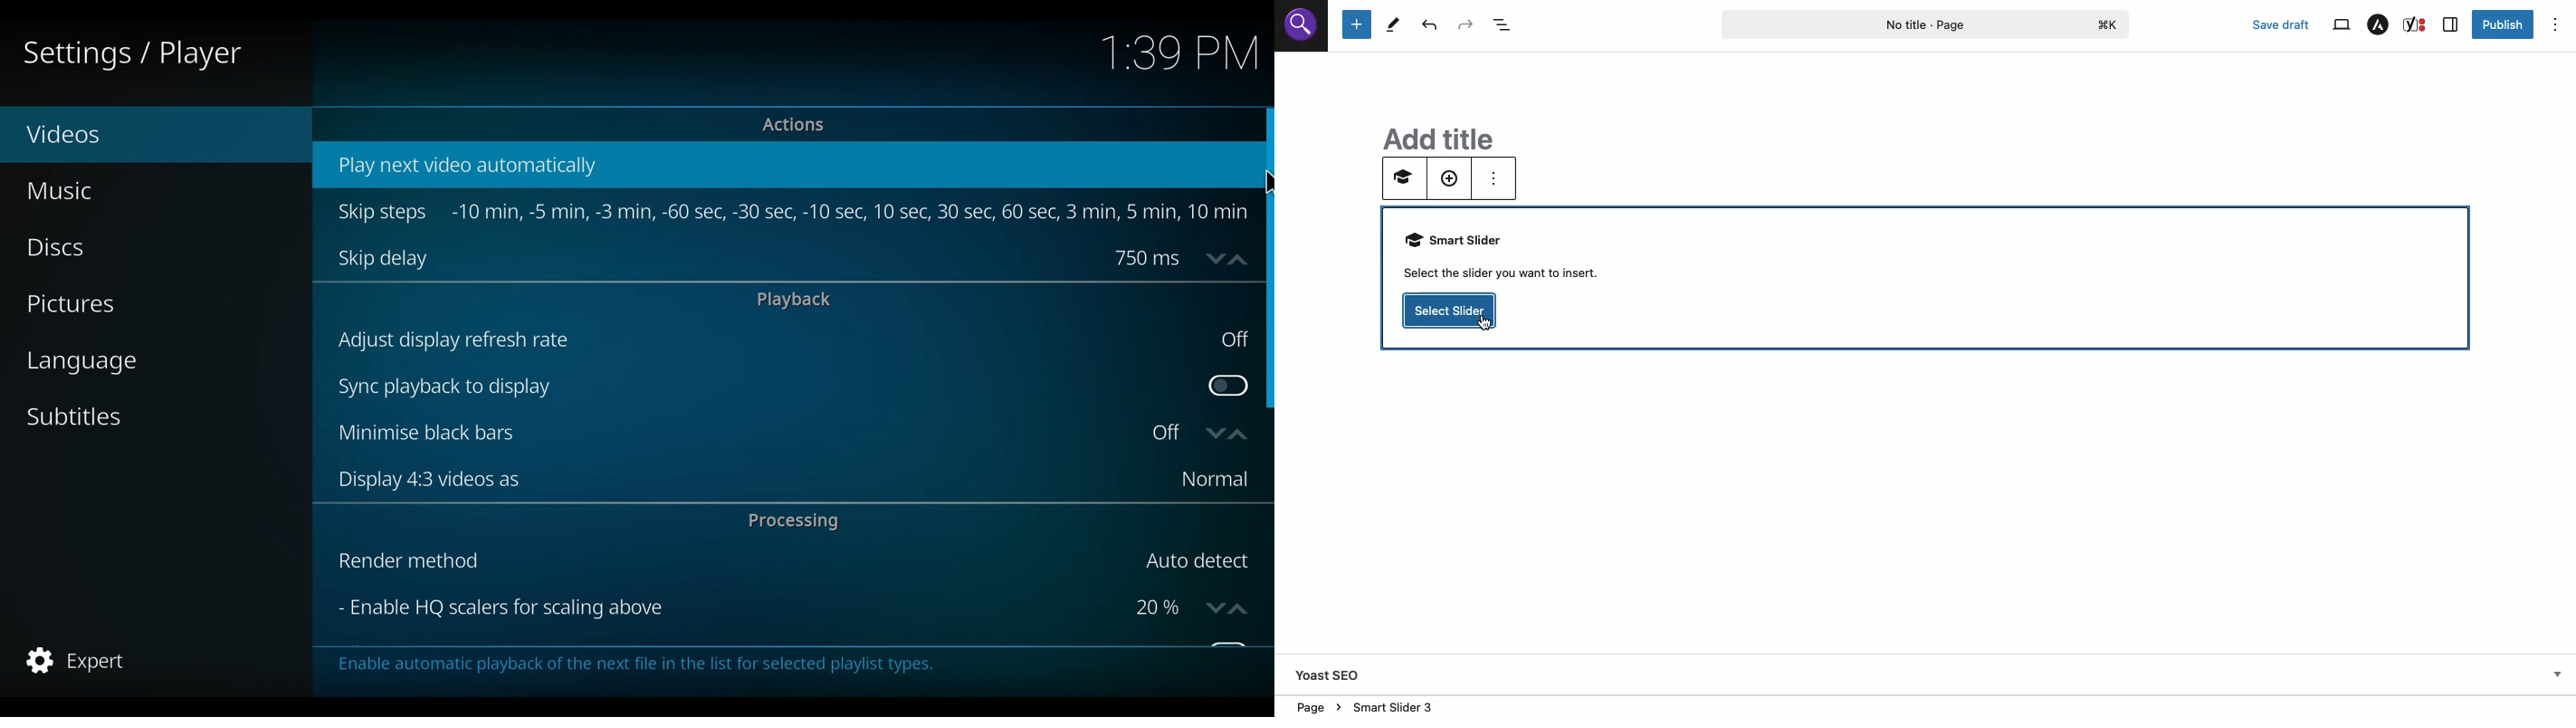  What do you see at coordinates (1244, 258) in the screenshot?
I see `up` at bounding box center [1244, 258].